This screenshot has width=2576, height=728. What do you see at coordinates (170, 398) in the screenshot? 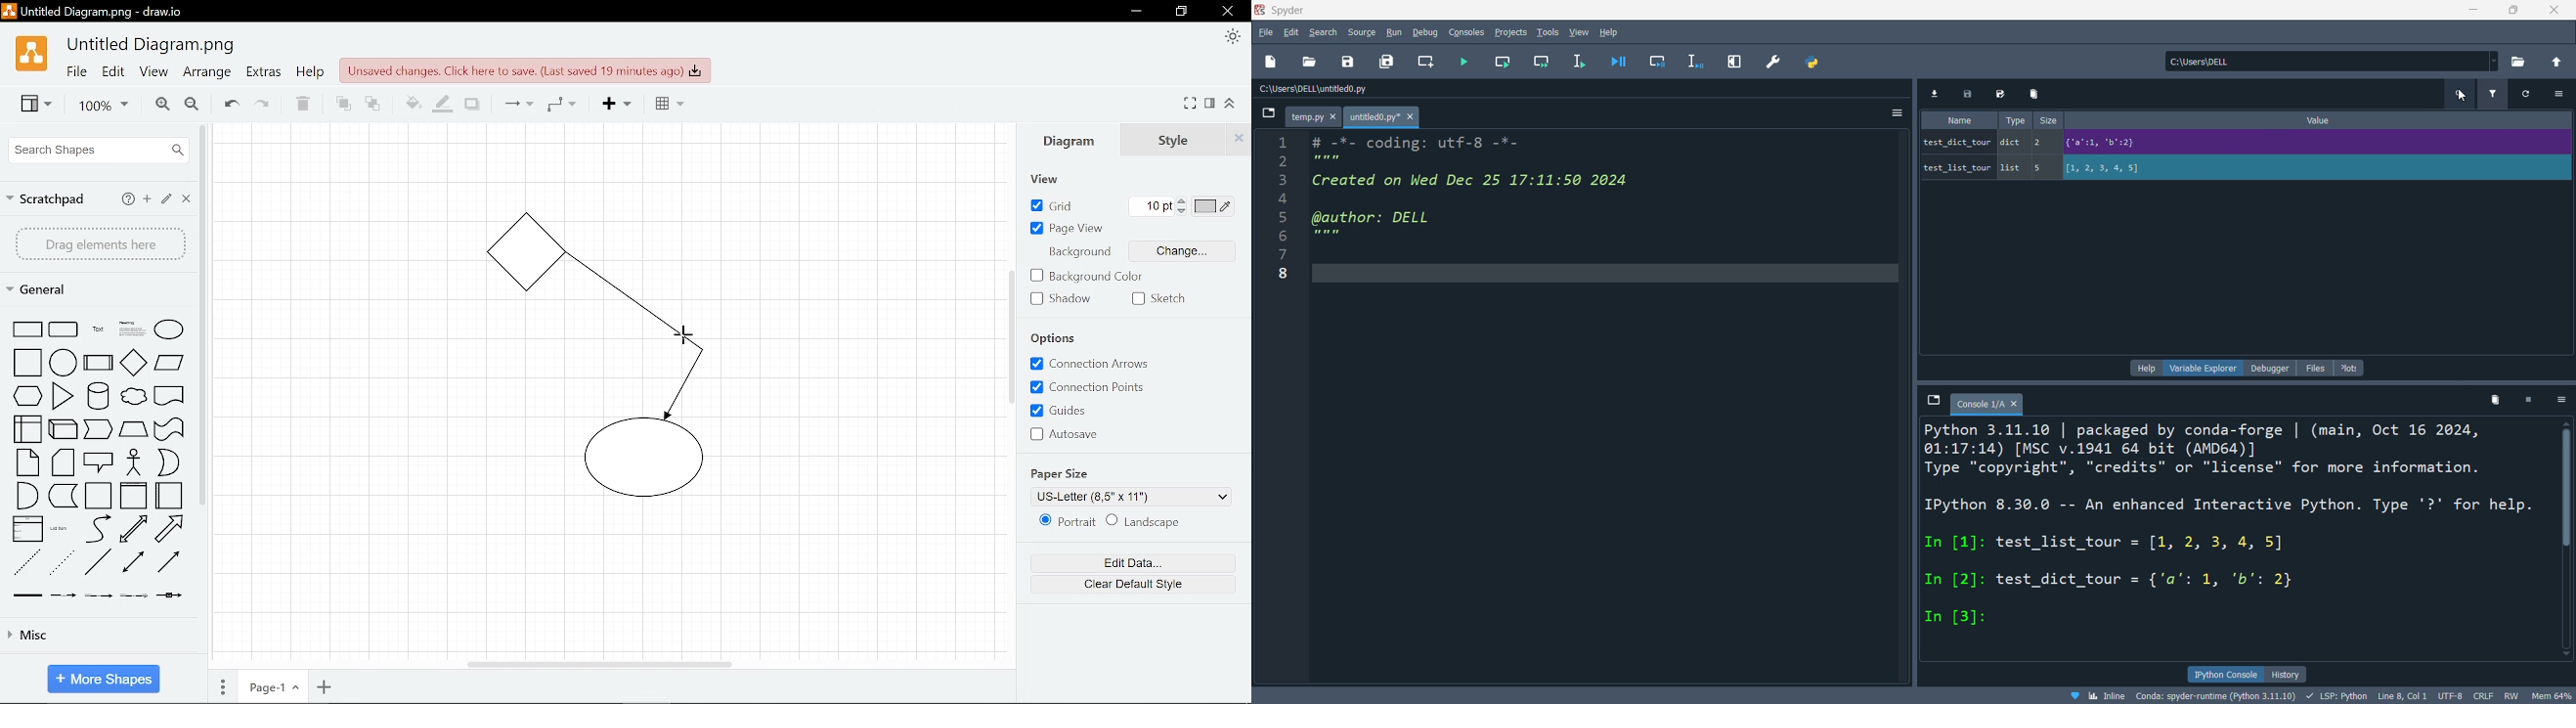
I see `shape` at bounding box center [170, 398].